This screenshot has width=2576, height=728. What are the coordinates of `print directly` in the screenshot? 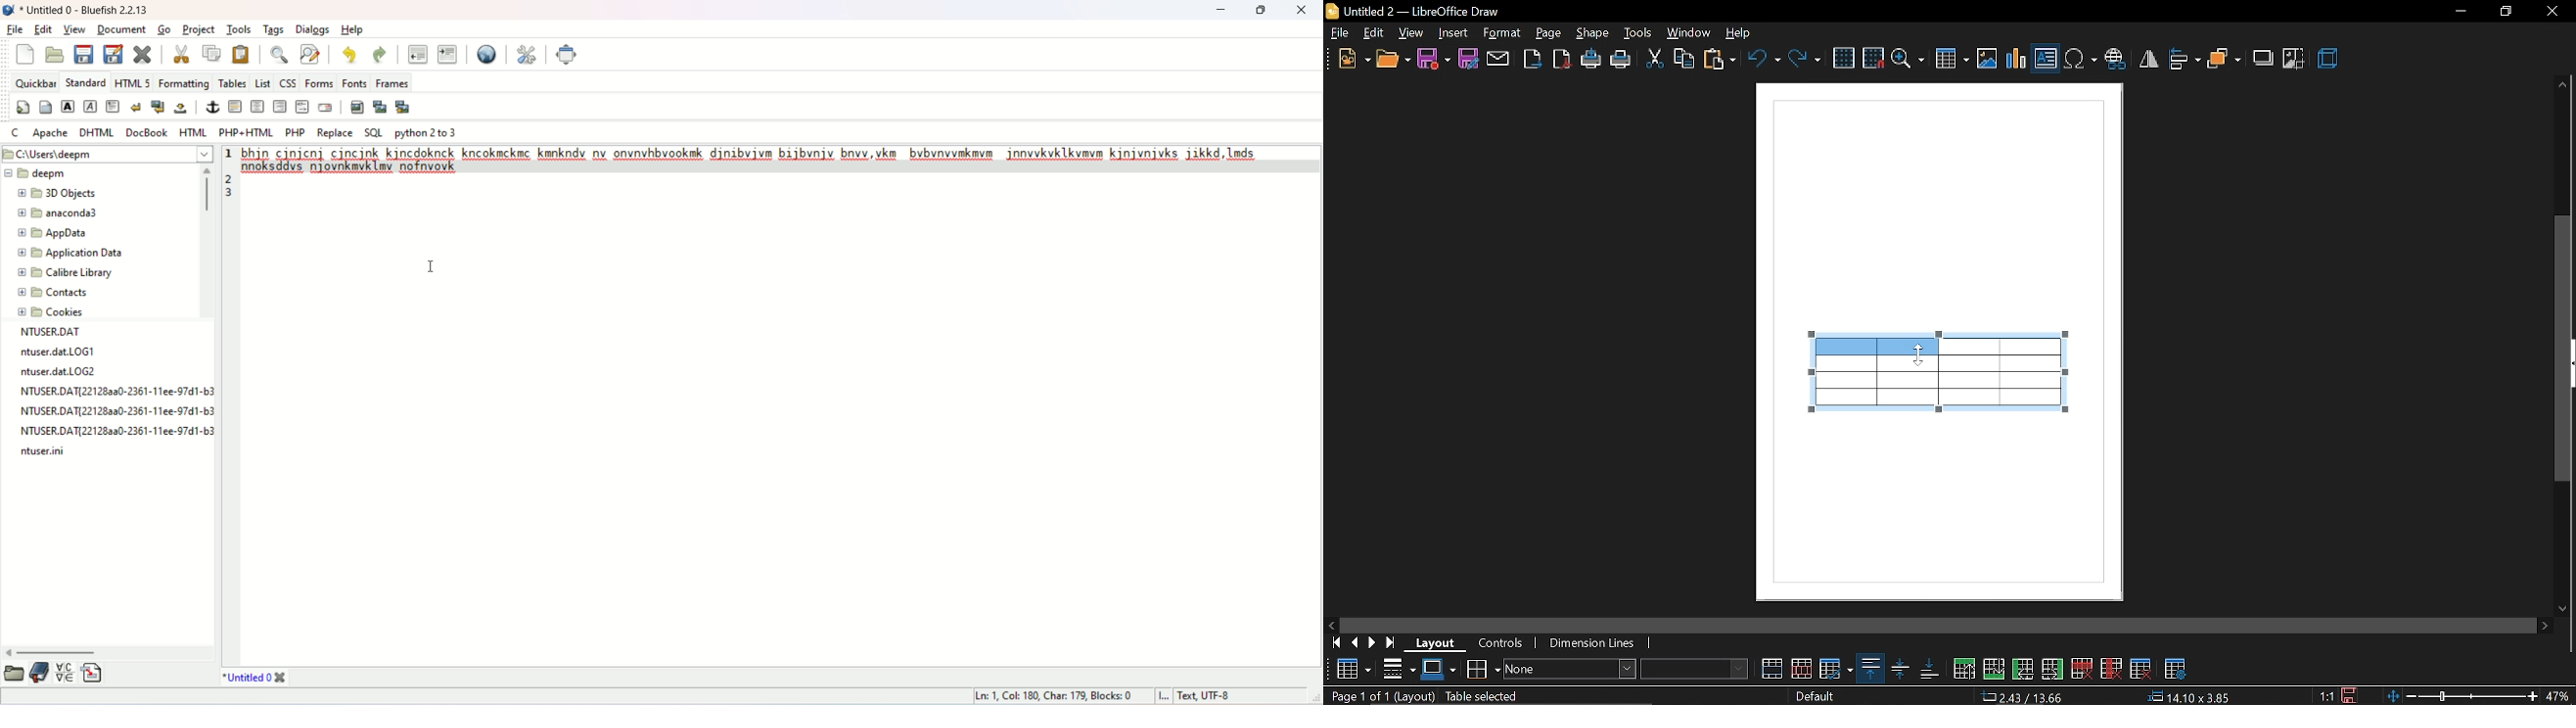 It's located at (1591, 60).